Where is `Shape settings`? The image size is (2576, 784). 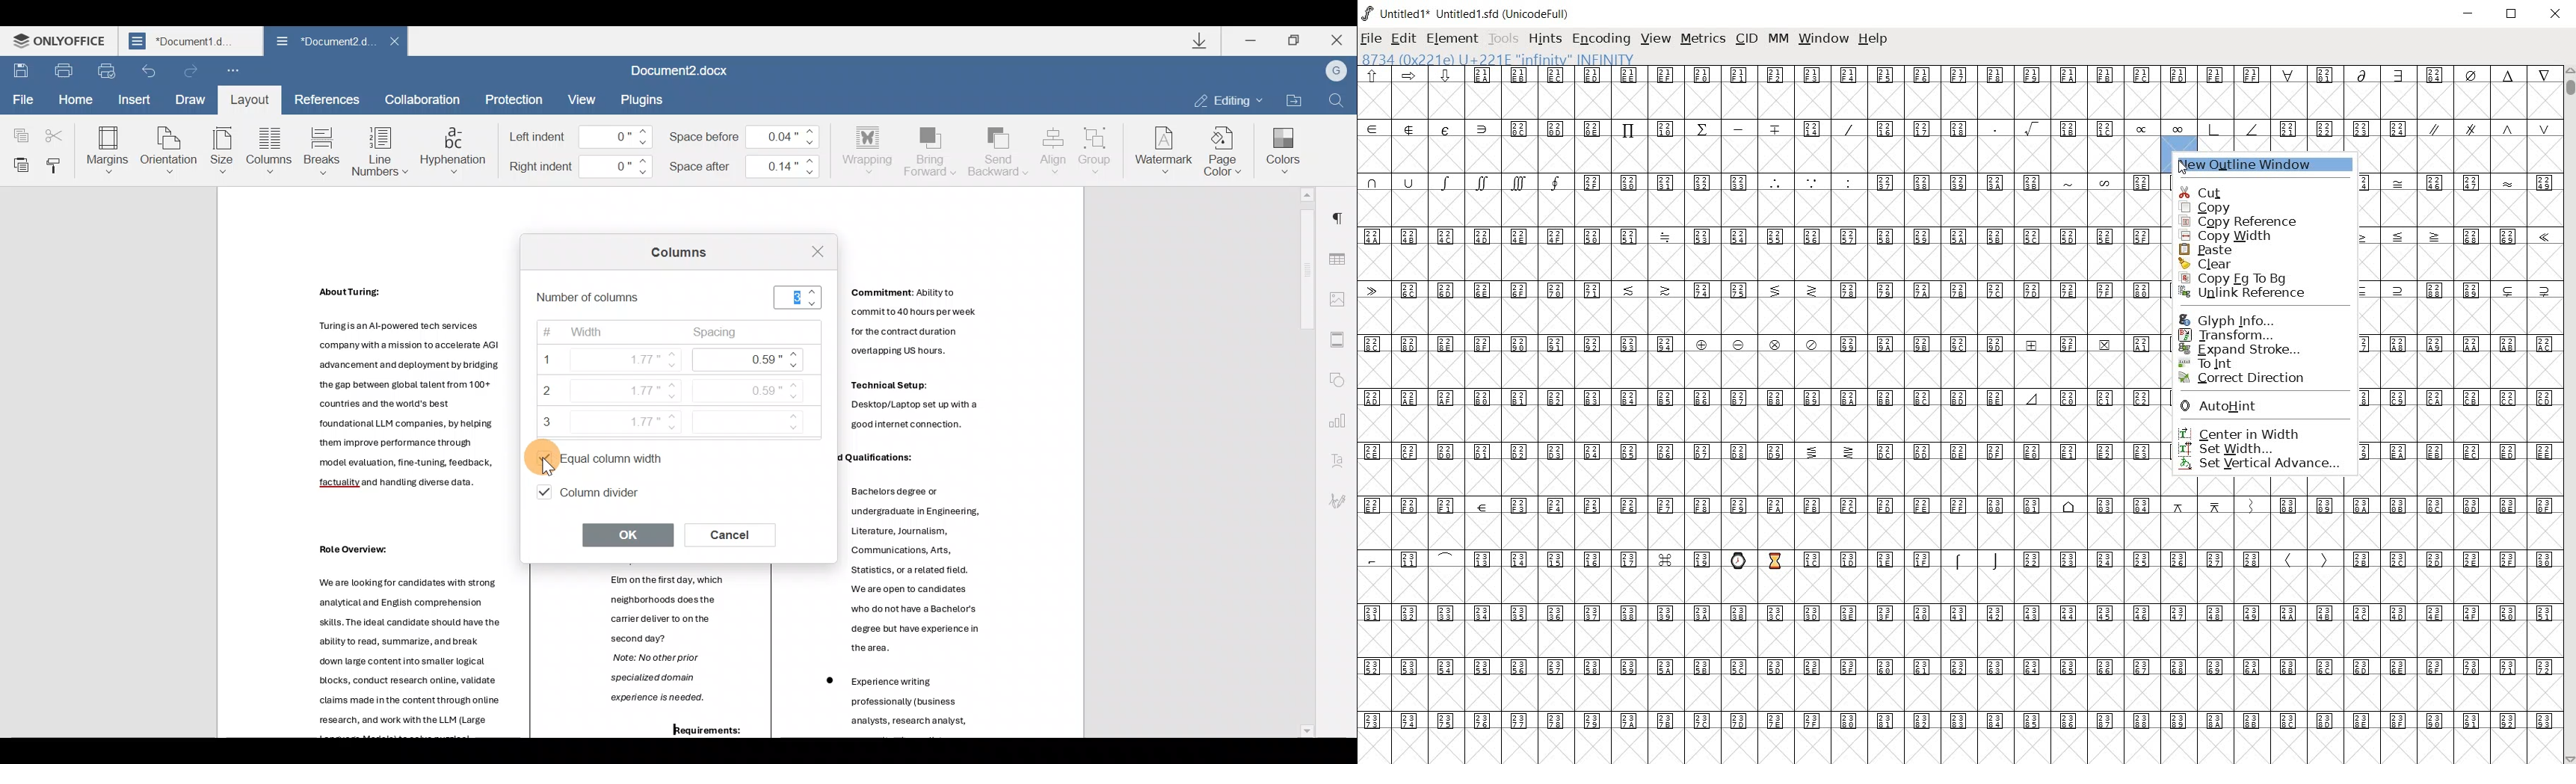
Shape settings is located at coordinates (1343, 381).